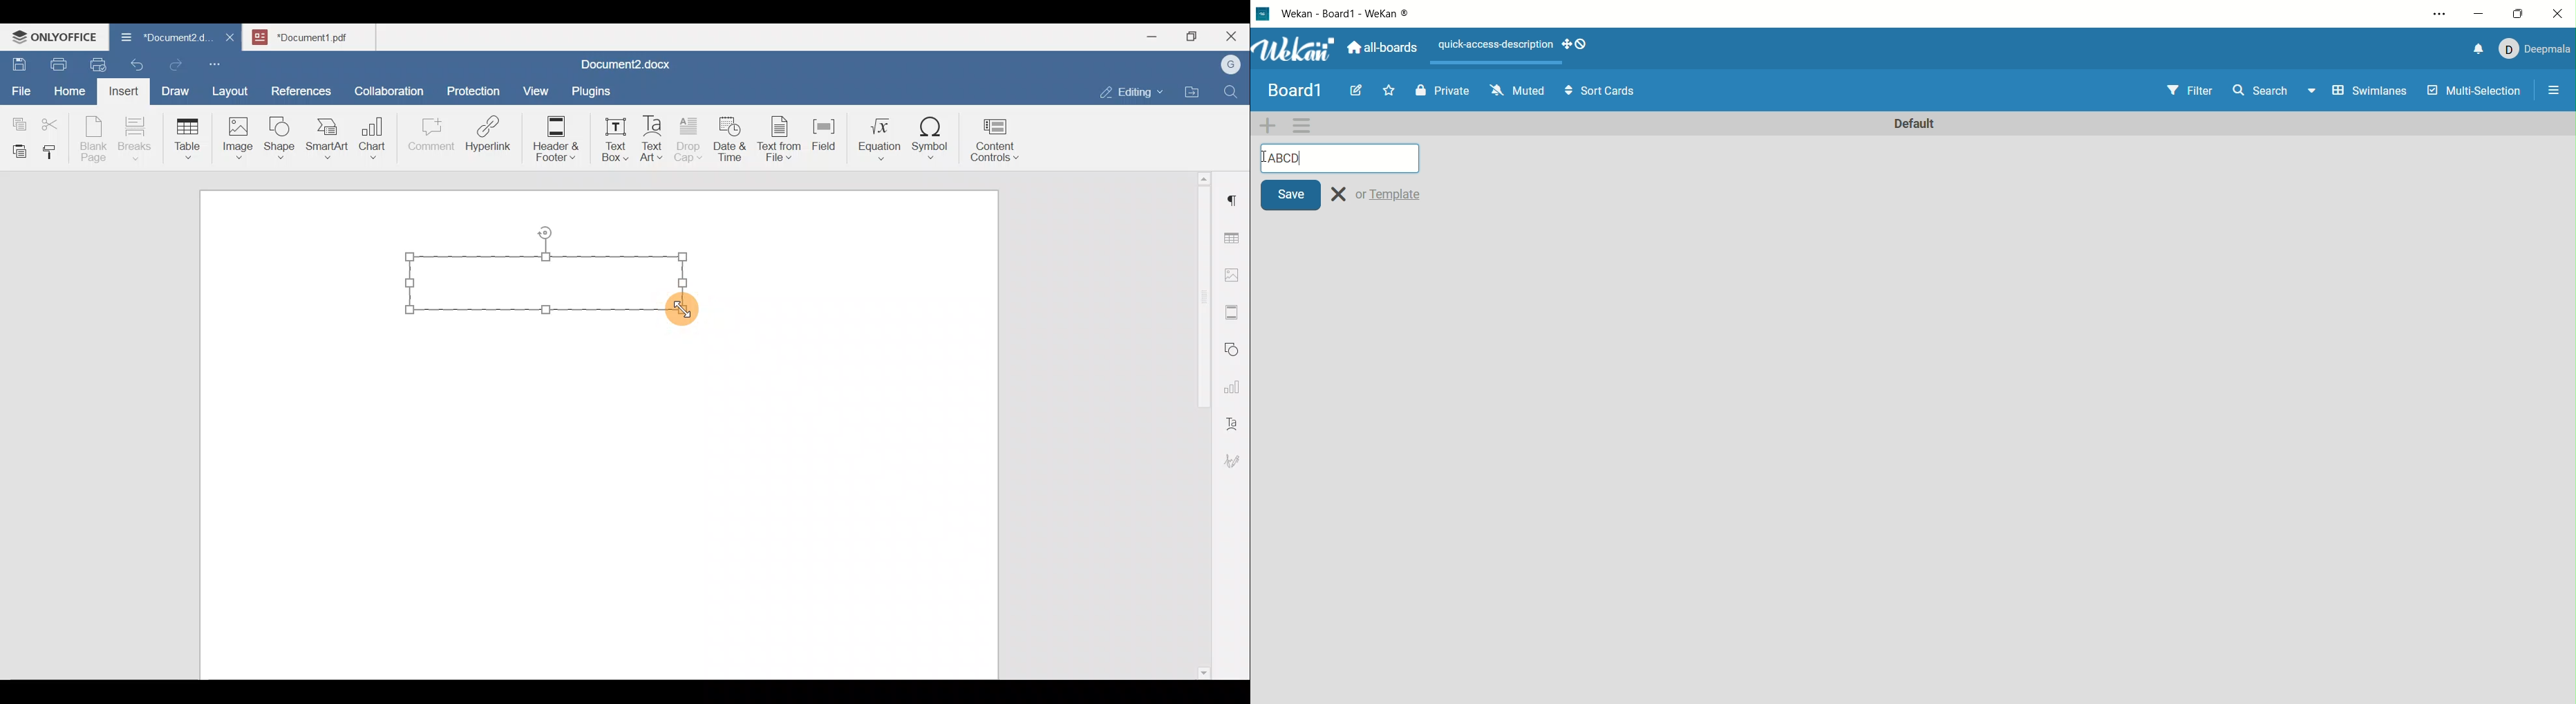 The width and height of the screenshot is (2576, 728). I want to click on View, so click(537, 87).